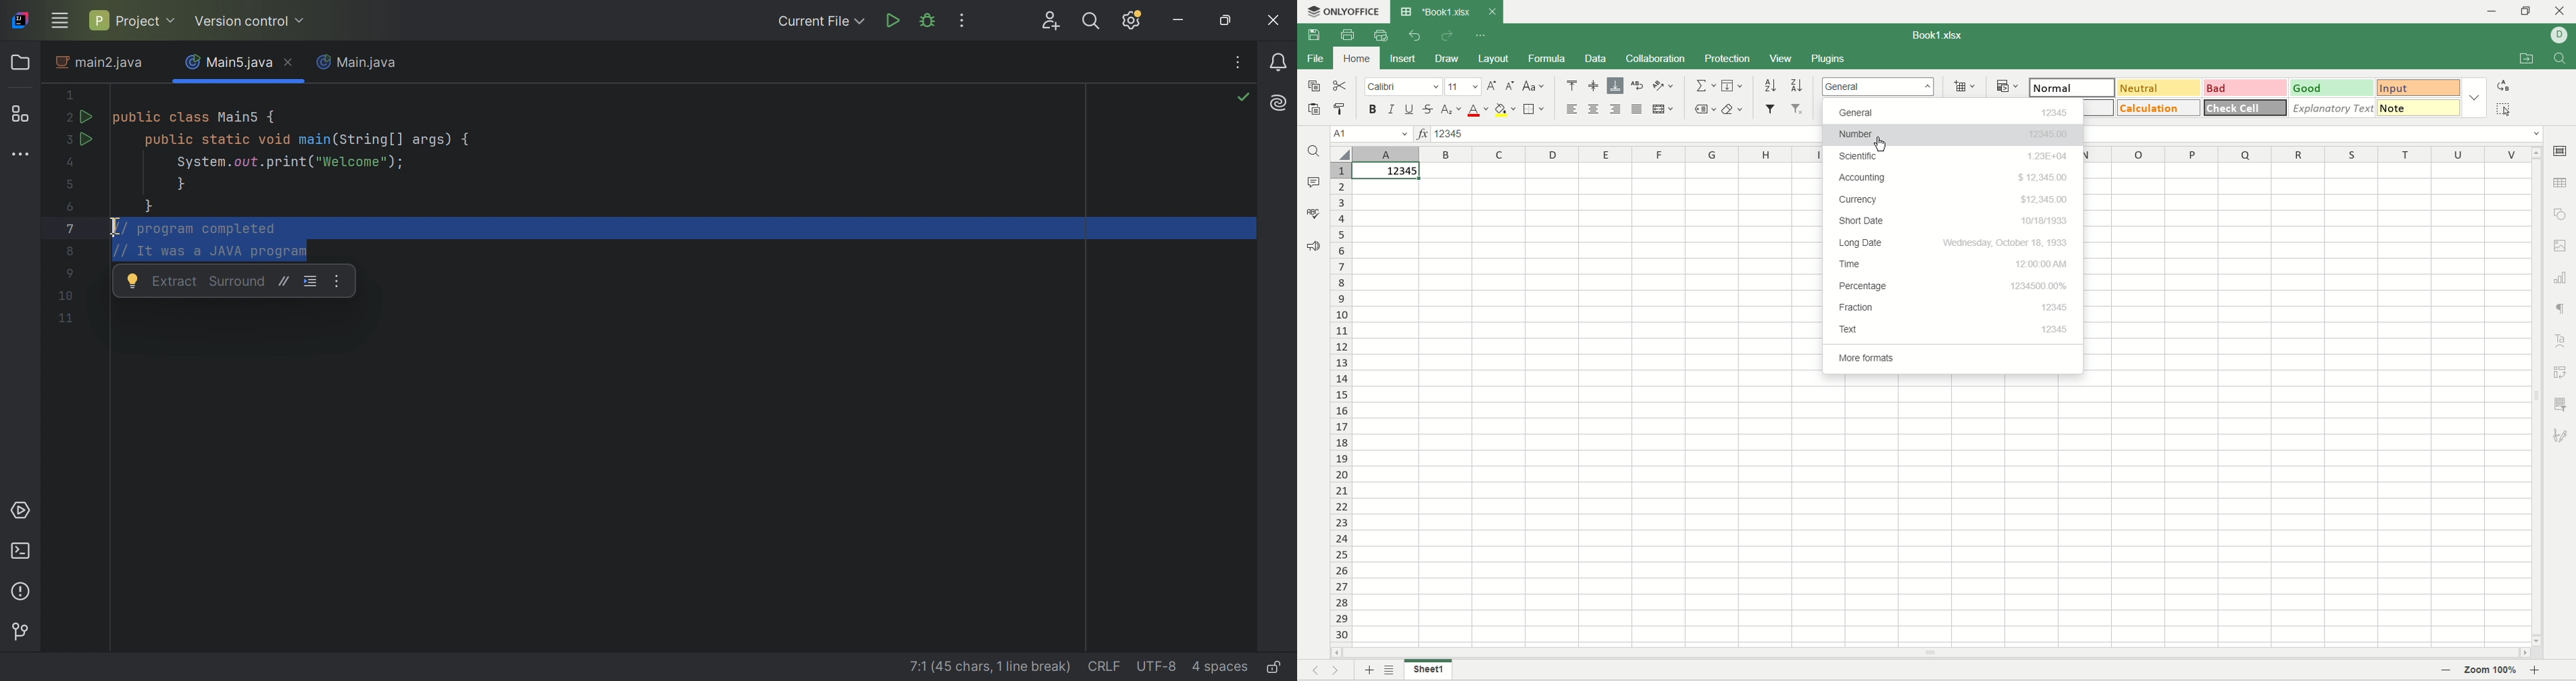  What do you see at coordinates (1953, 222) in the screenshot?
I see `short date` at bounding box center [1953, 222].